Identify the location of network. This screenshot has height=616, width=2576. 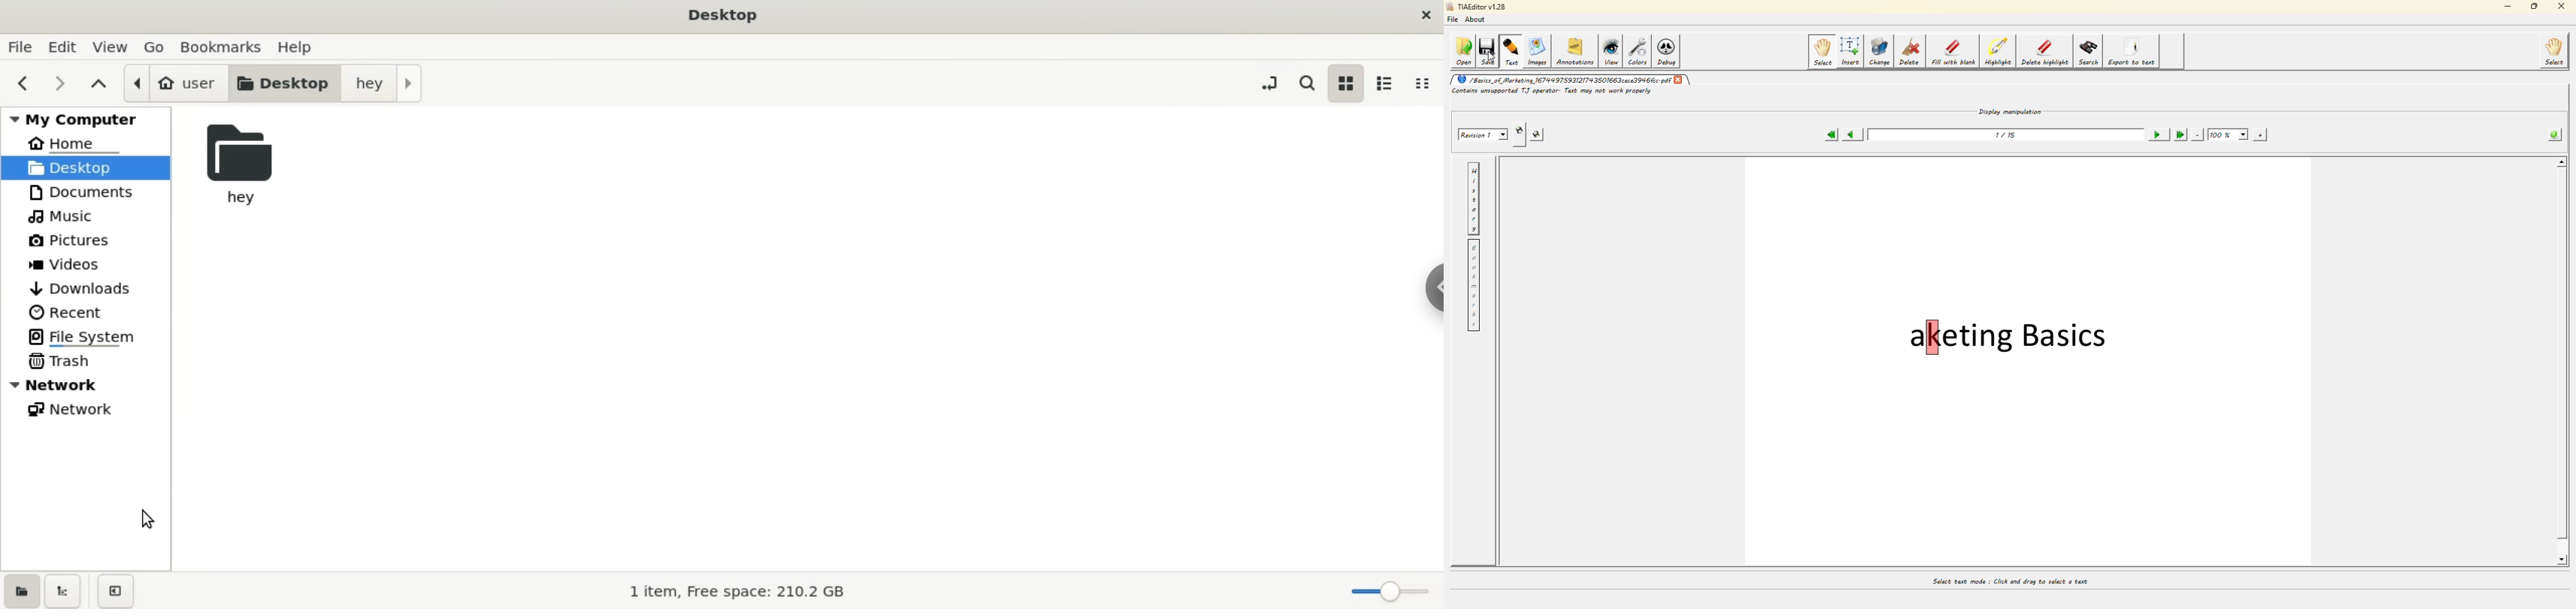
(75, 414).